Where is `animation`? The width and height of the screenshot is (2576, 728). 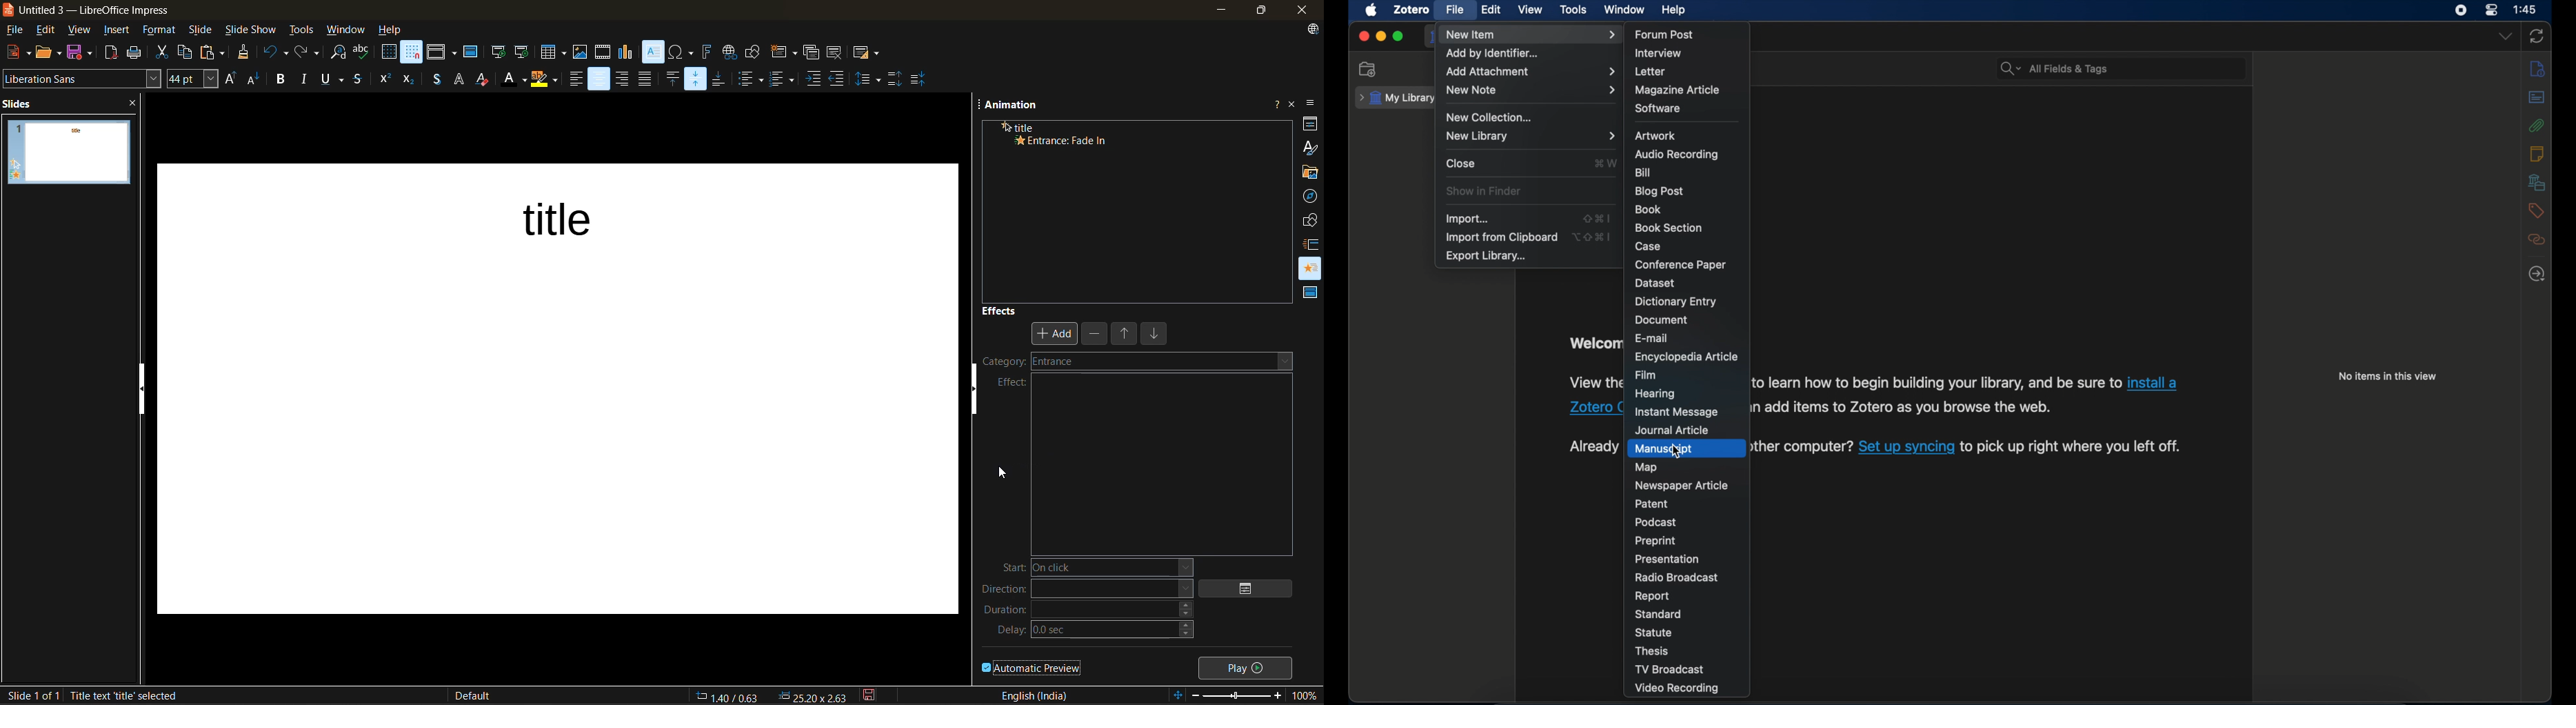
animation is located at coordinates (1311, 265).